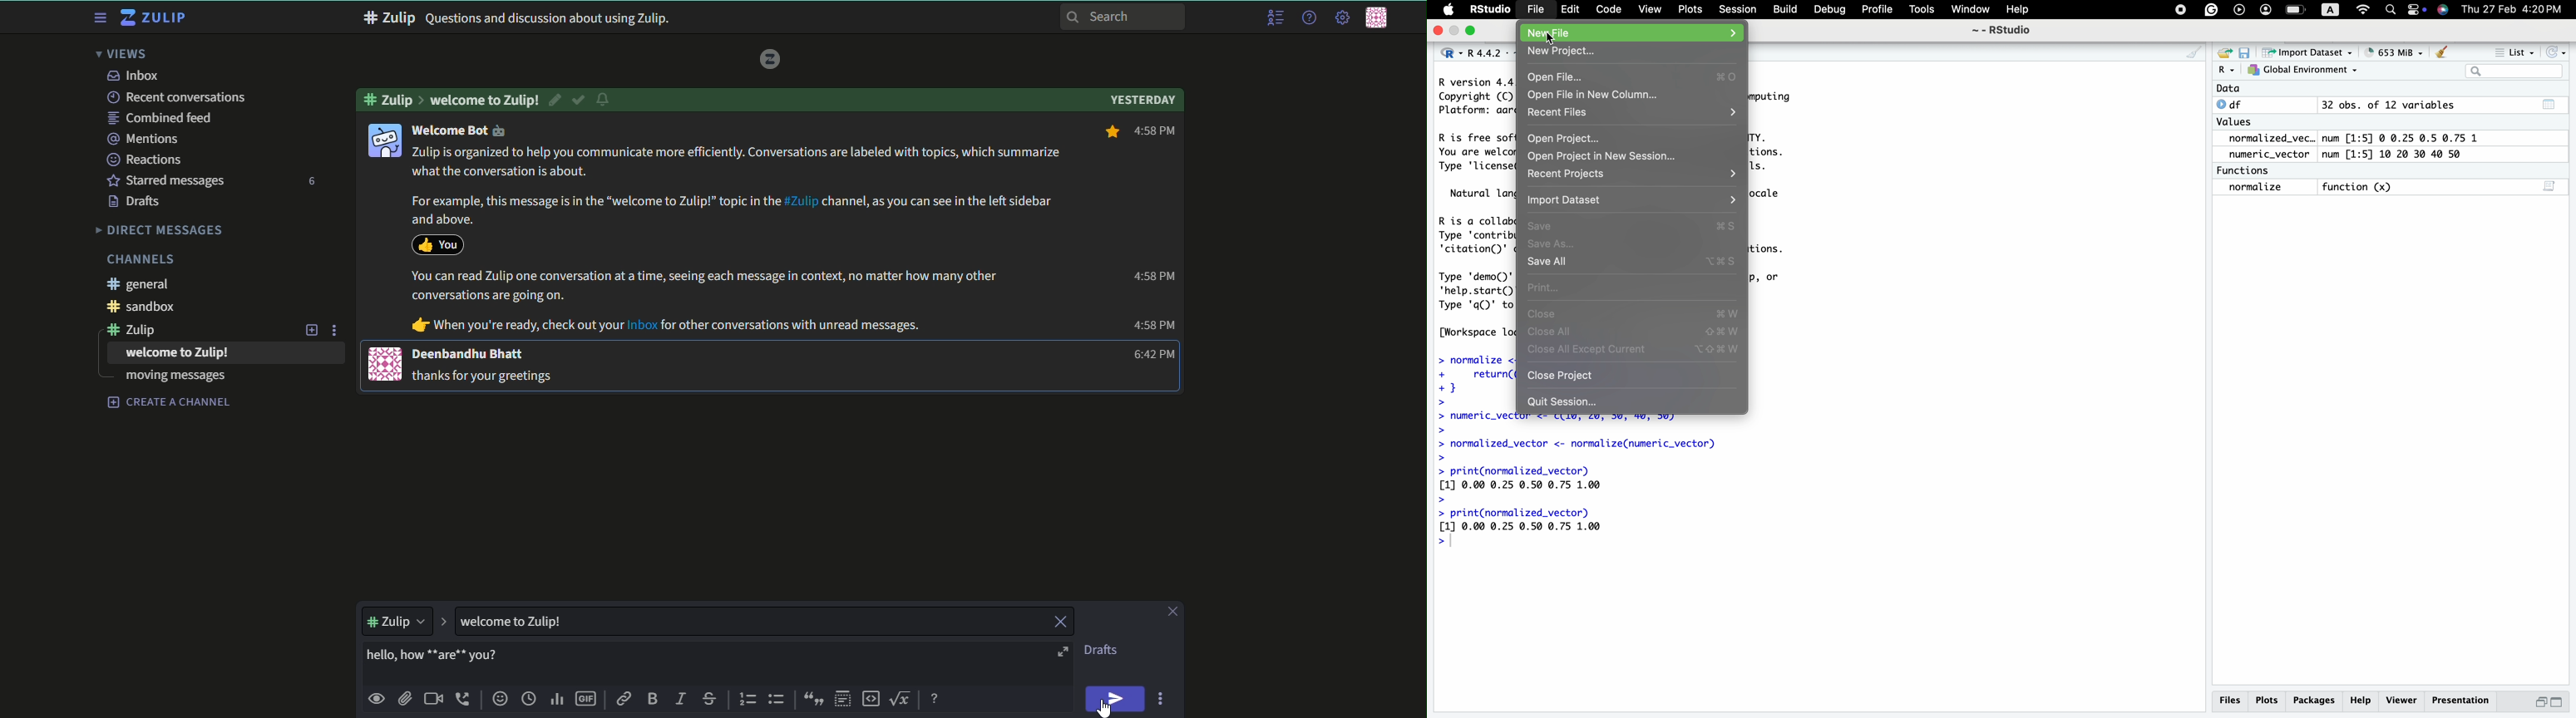 Image resolution: width=2576 pixels, height=728 pixels. What do you see at coordinates (1154, 326) in the screenshot?
I see `4:58 PM` at bounding box center [1154, 326].